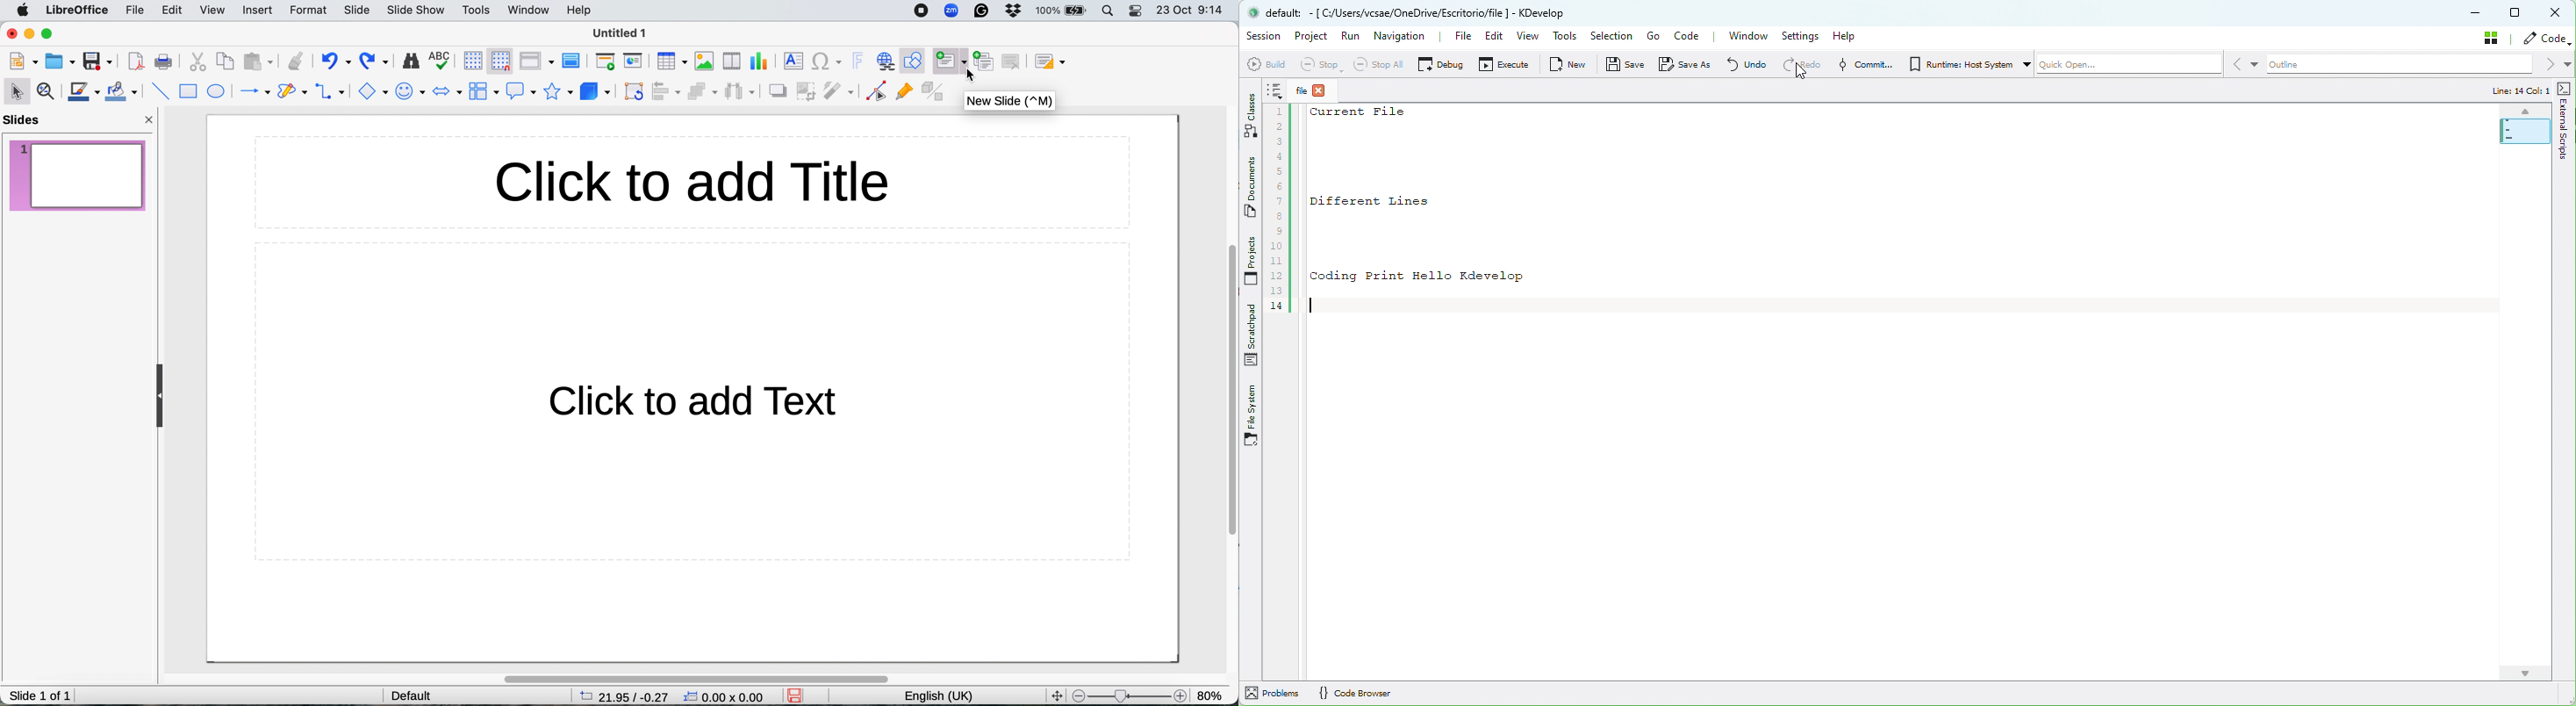 Image resolution: width=2576 pixels, height=728 pixels. Describe the element at coordinates (166, 63) in the screenshot. I see `print` at that location.